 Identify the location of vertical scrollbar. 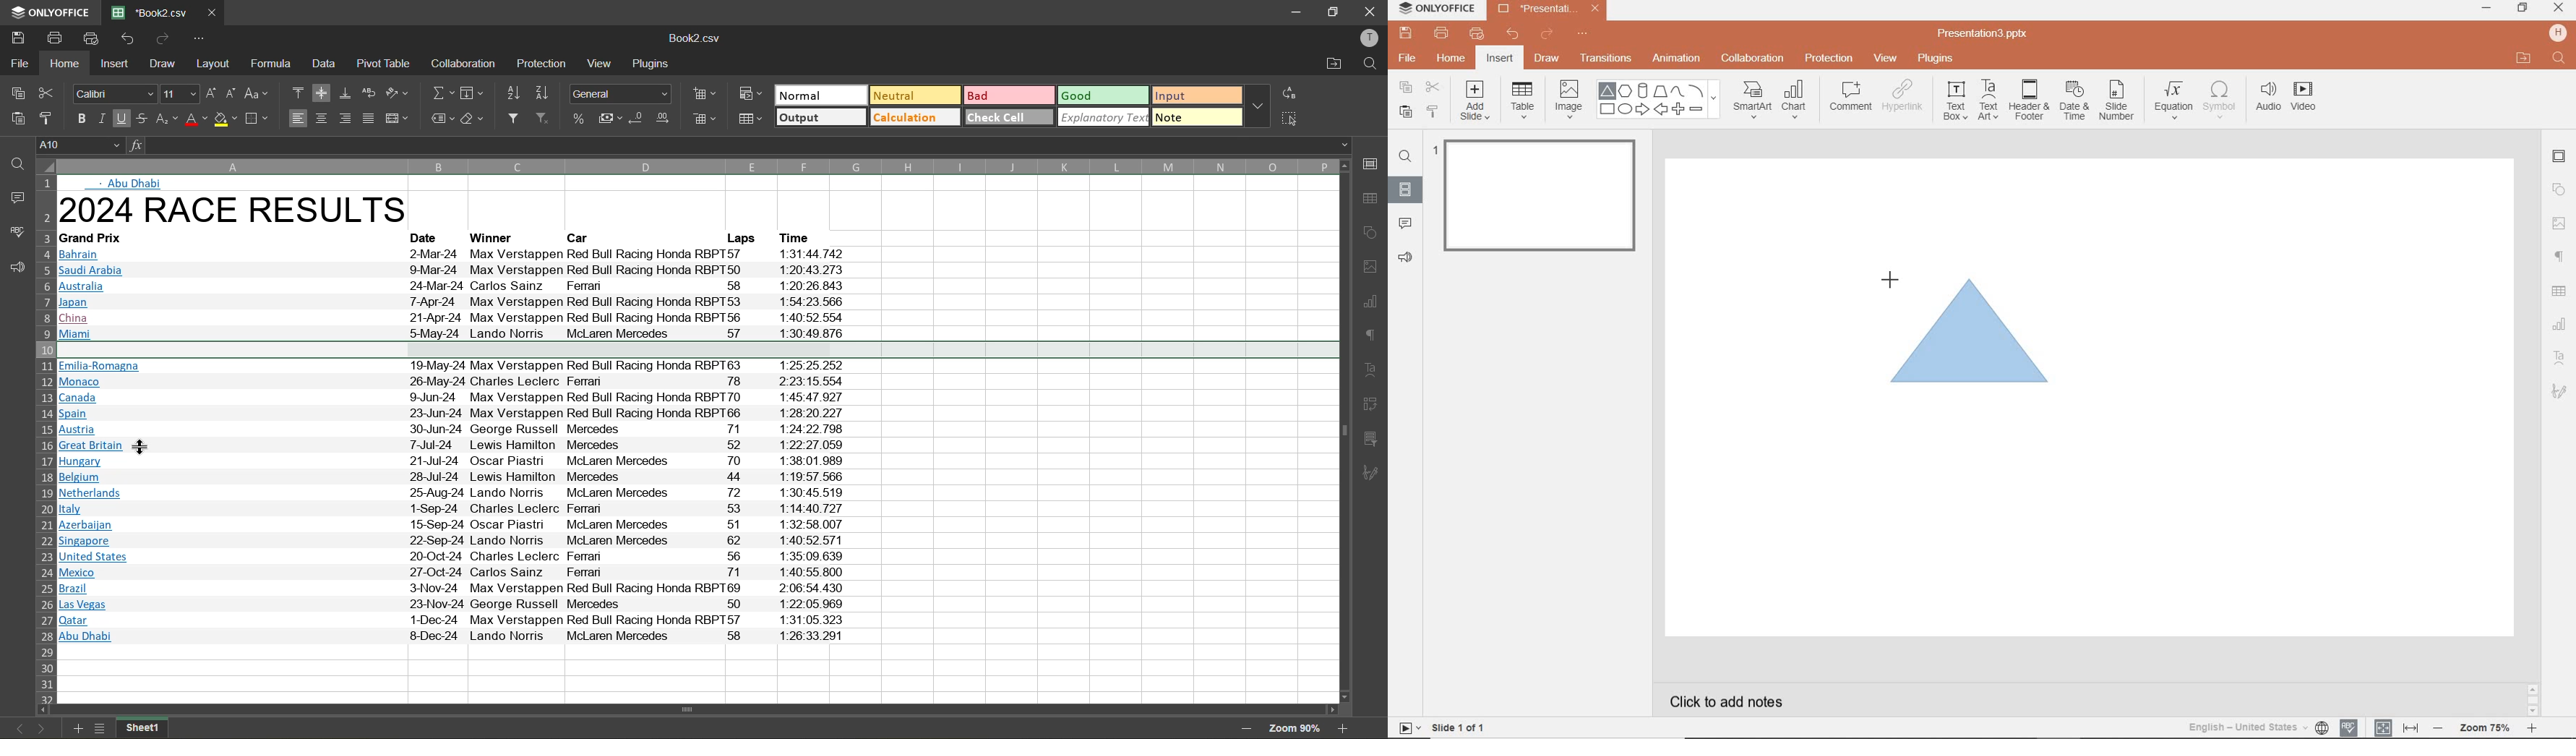
(1344, 432).